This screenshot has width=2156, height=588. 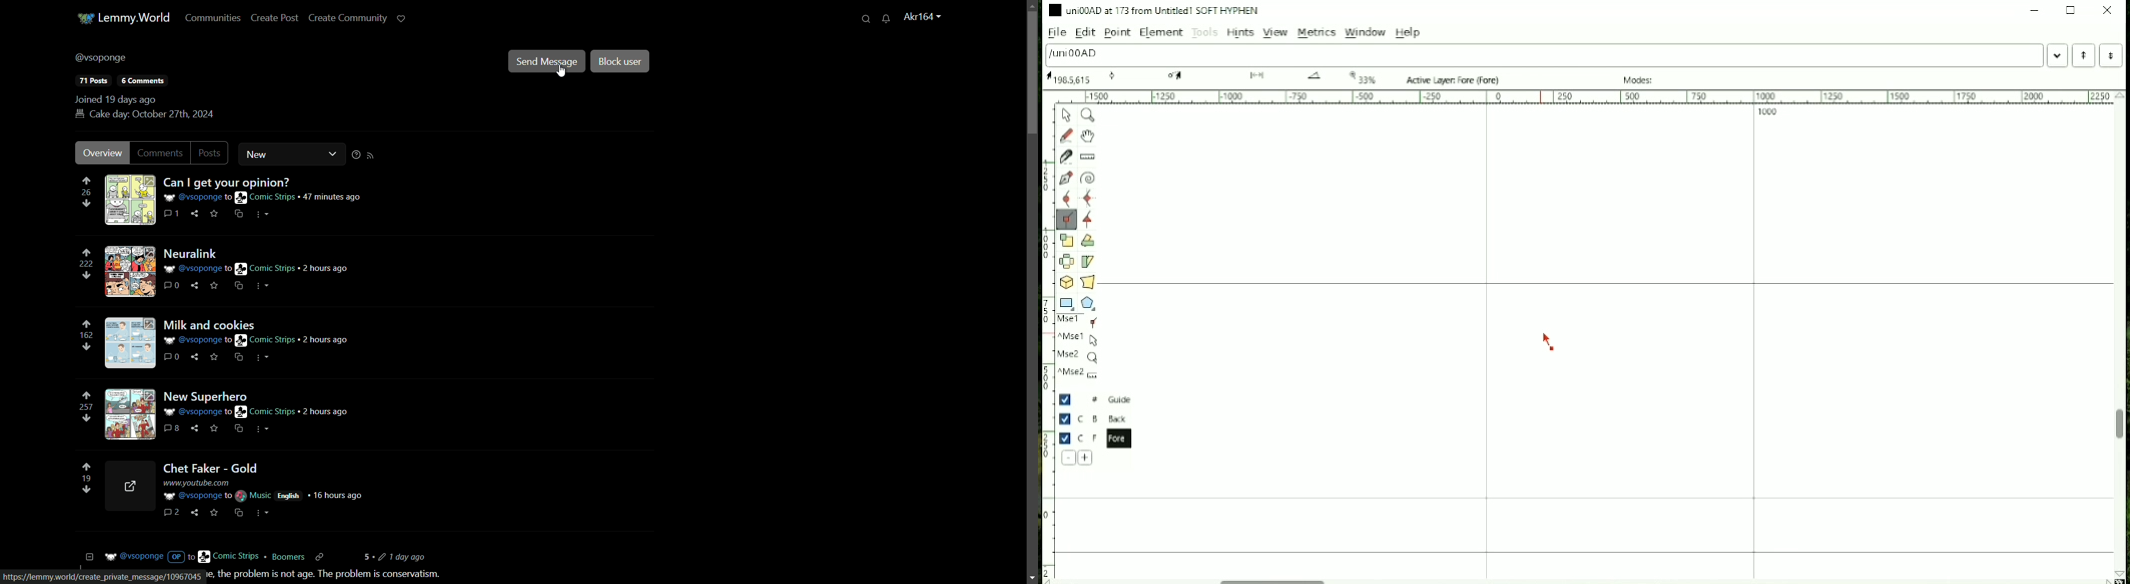 I want to click on number of votes, so click(x=85, y=264).